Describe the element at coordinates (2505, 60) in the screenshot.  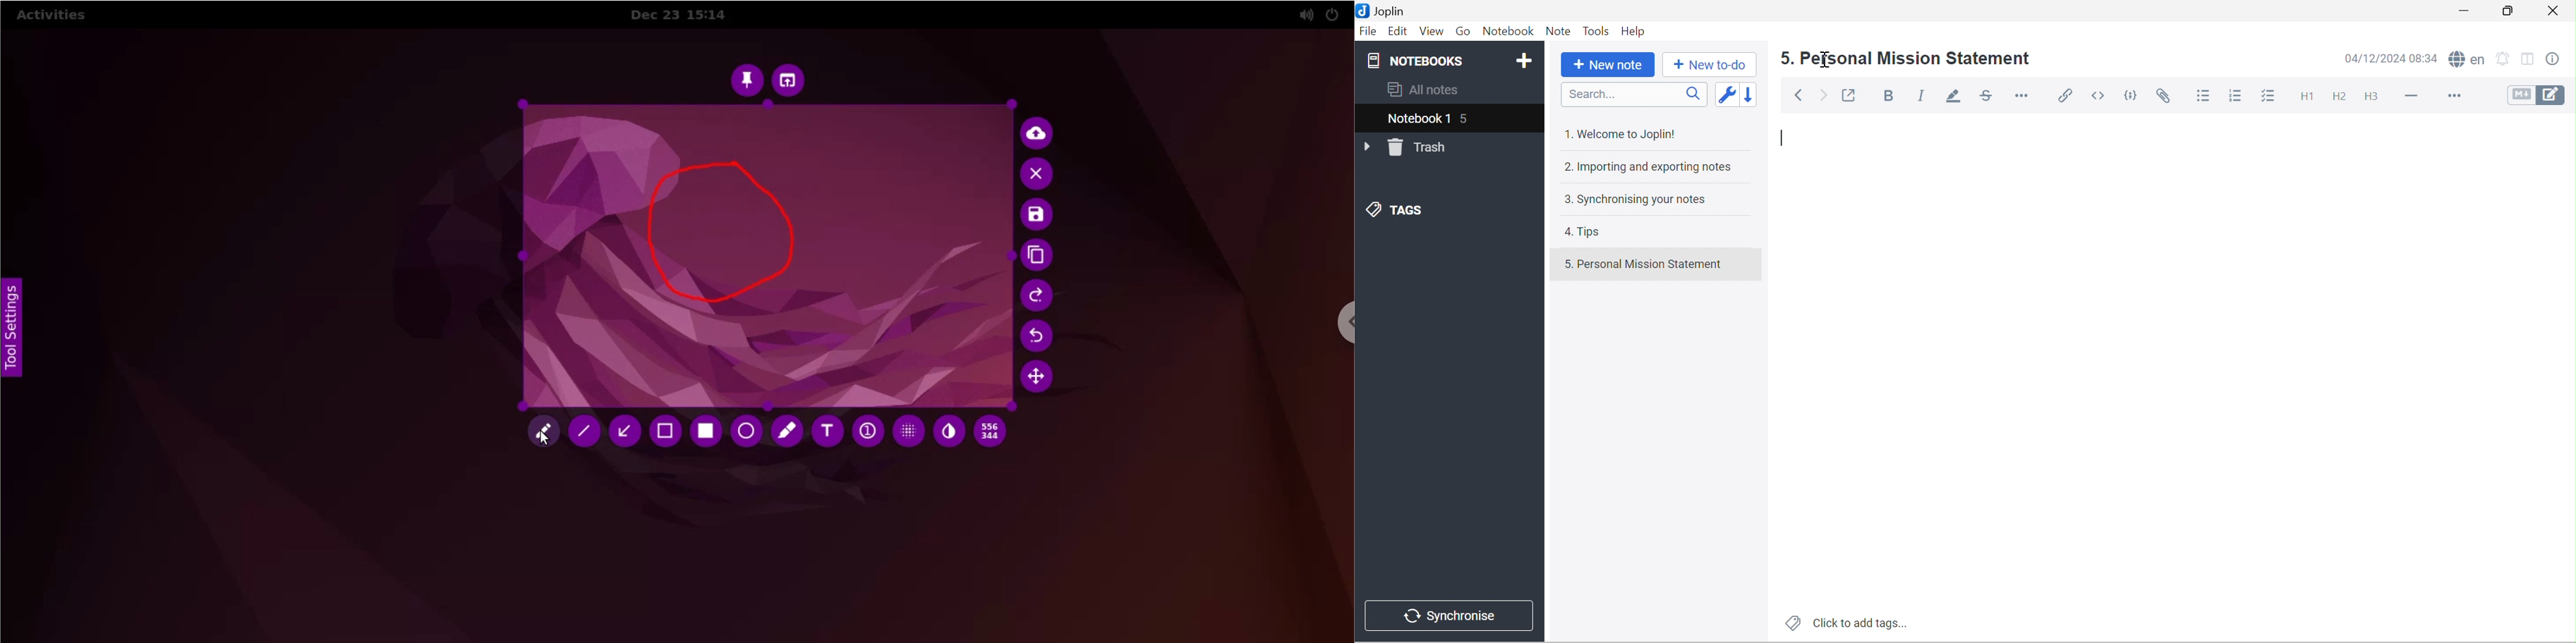
I see `Set alarm` at that location.